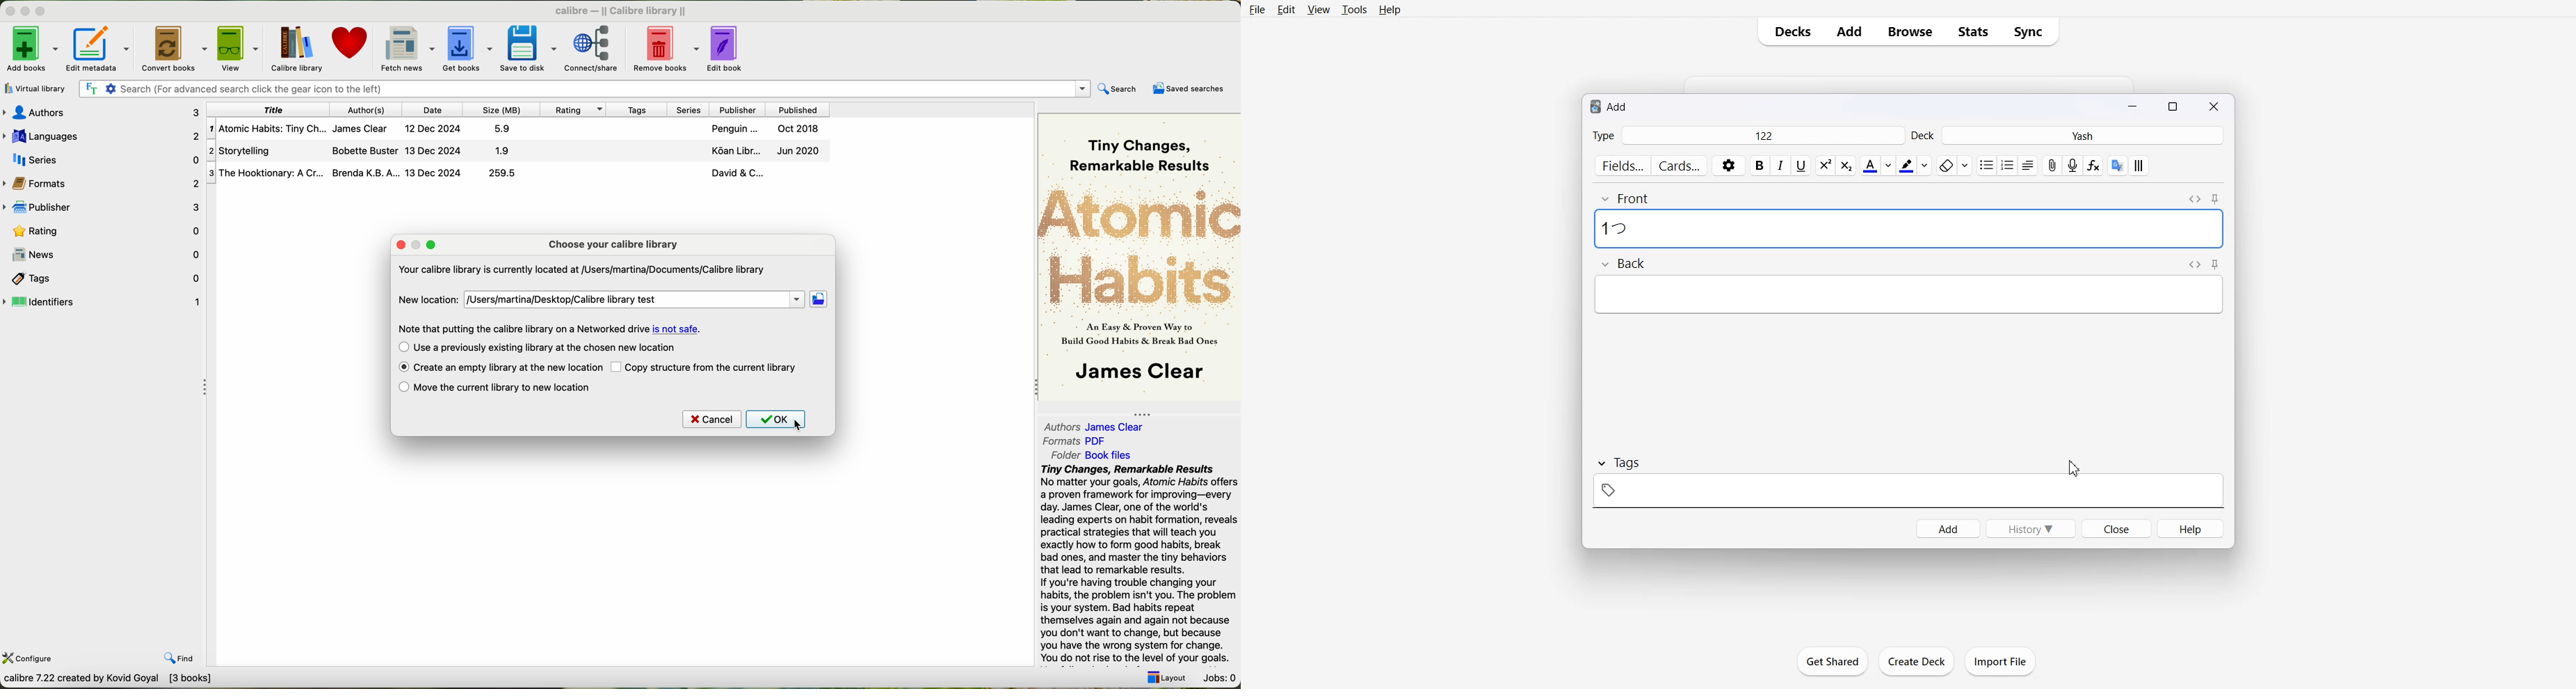 This screenshot has width=2576, height=700. What do you see at coordinates (47, 11) in the screenshot?
I see `maximize program` at bounding box center [47, 11].